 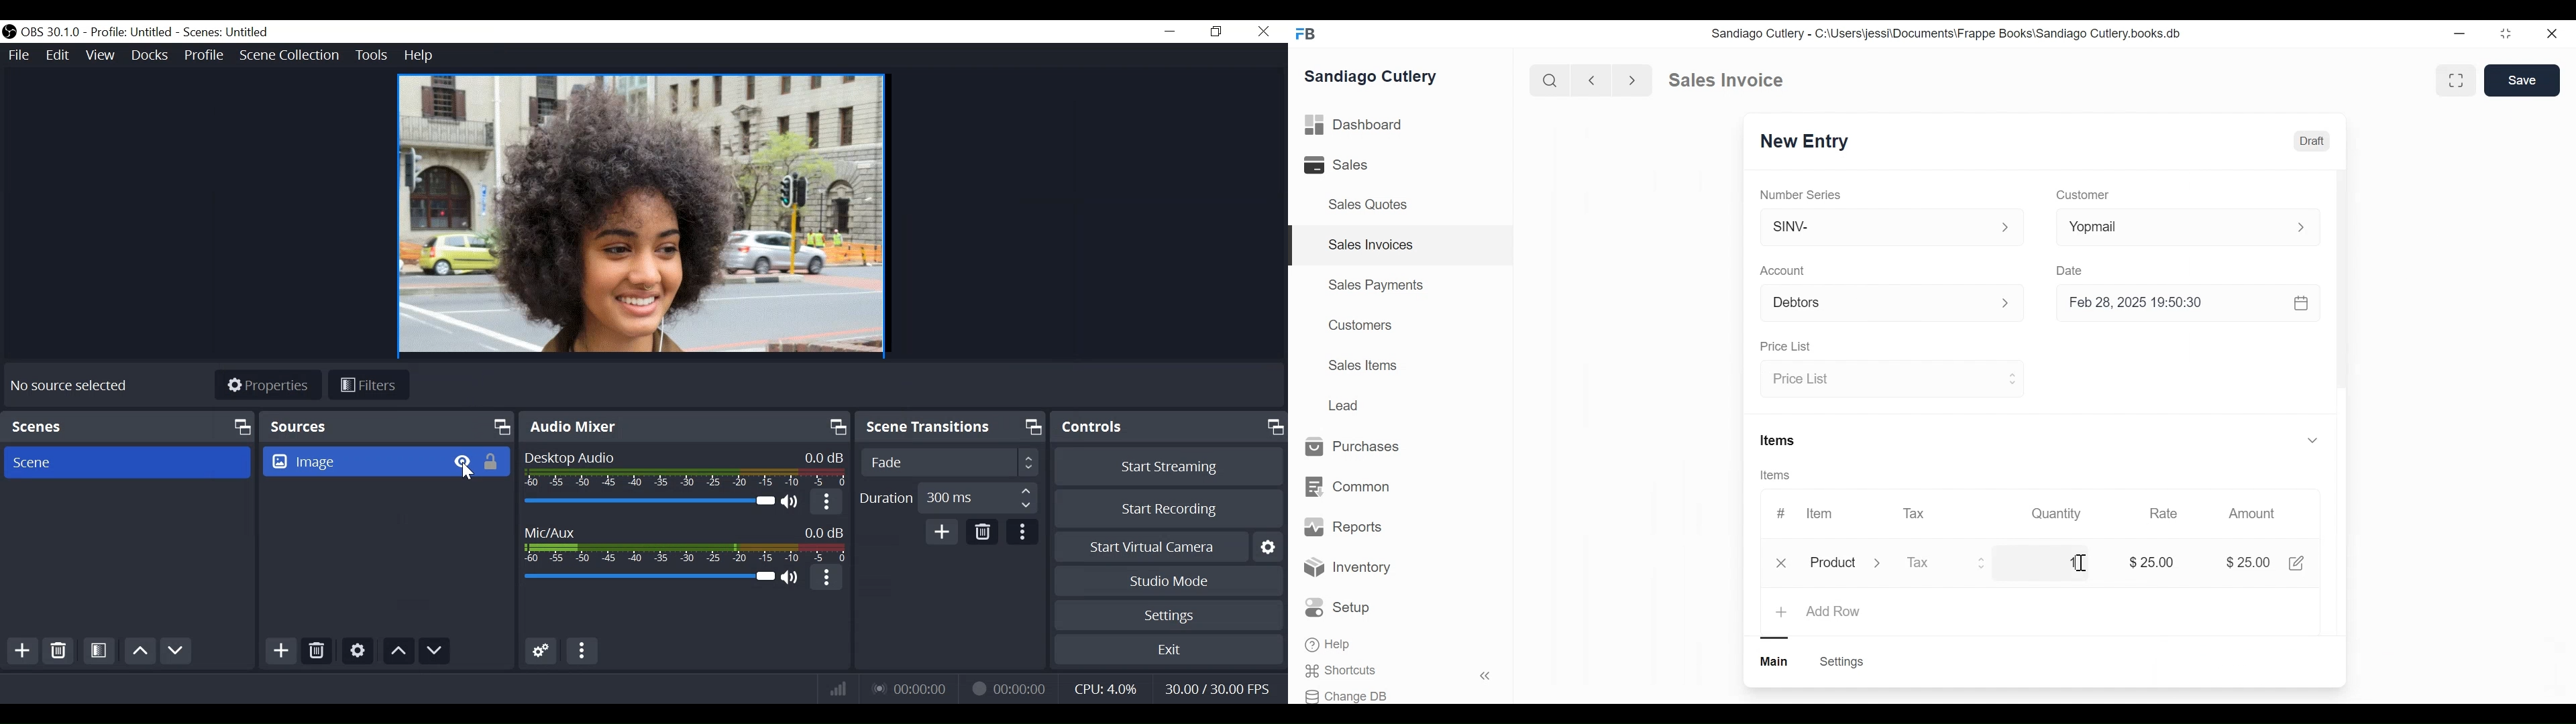 I want to click on Frame Per Second, so click(x=1212, y=690).